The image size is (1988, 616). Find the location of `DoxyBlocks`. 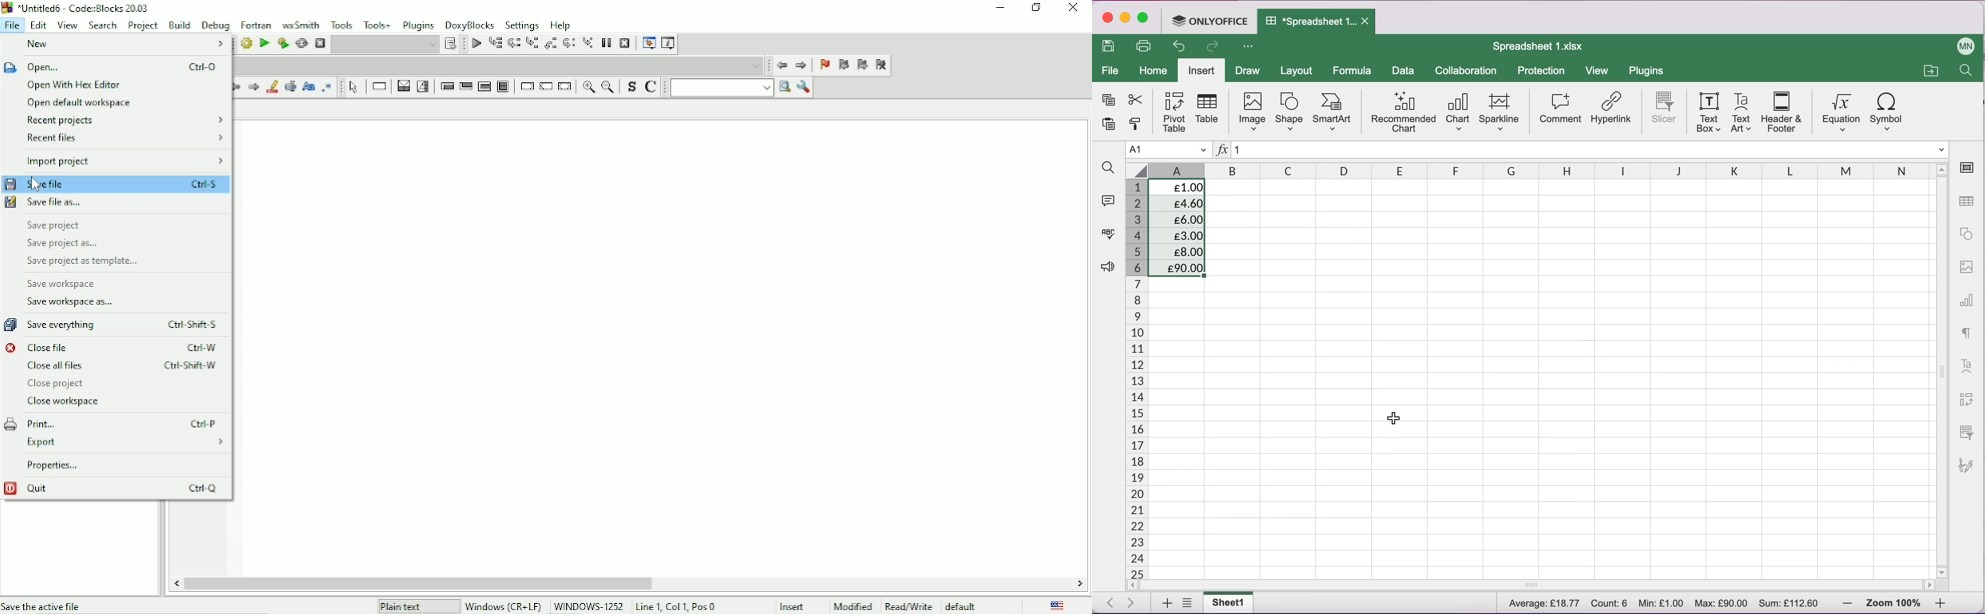

DoxyBlocks is located at coordinates (471, 25).